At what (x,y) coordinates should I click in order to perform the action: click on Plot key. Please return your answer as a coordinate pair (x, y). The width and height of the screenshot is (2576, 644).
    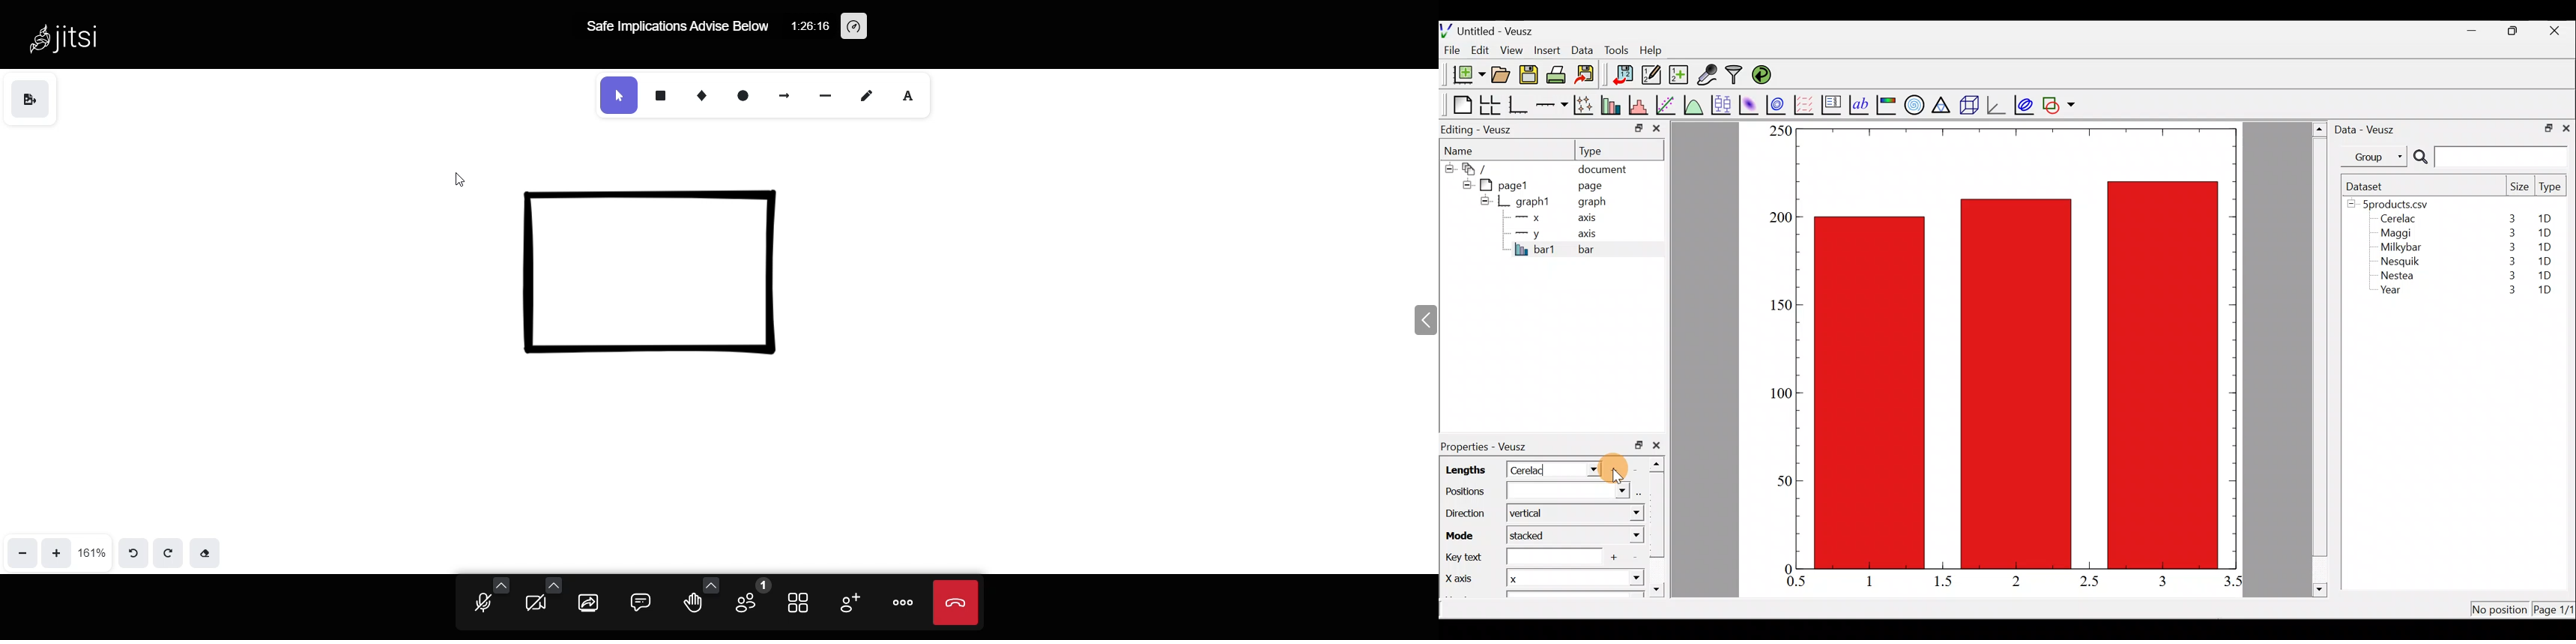
    Looking at the image, I should click on (1833, 104).